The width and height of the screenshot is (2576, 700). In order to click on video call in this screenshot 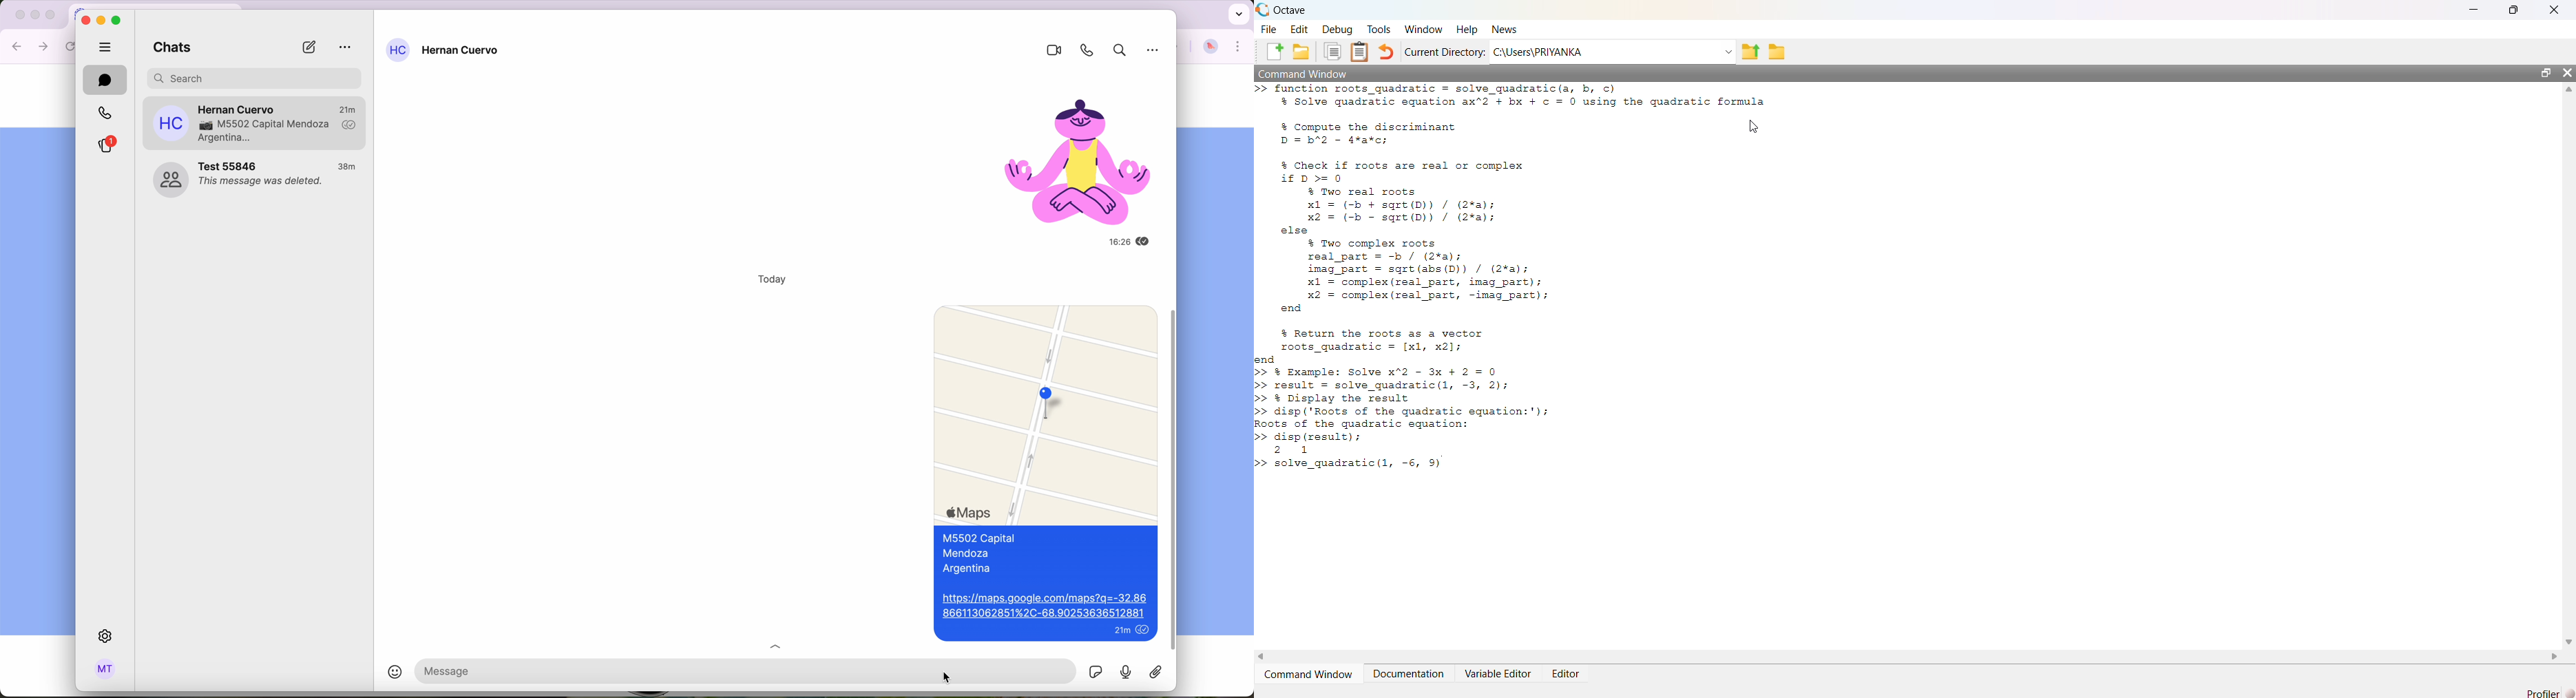, I will do `click(1050, 51)`.